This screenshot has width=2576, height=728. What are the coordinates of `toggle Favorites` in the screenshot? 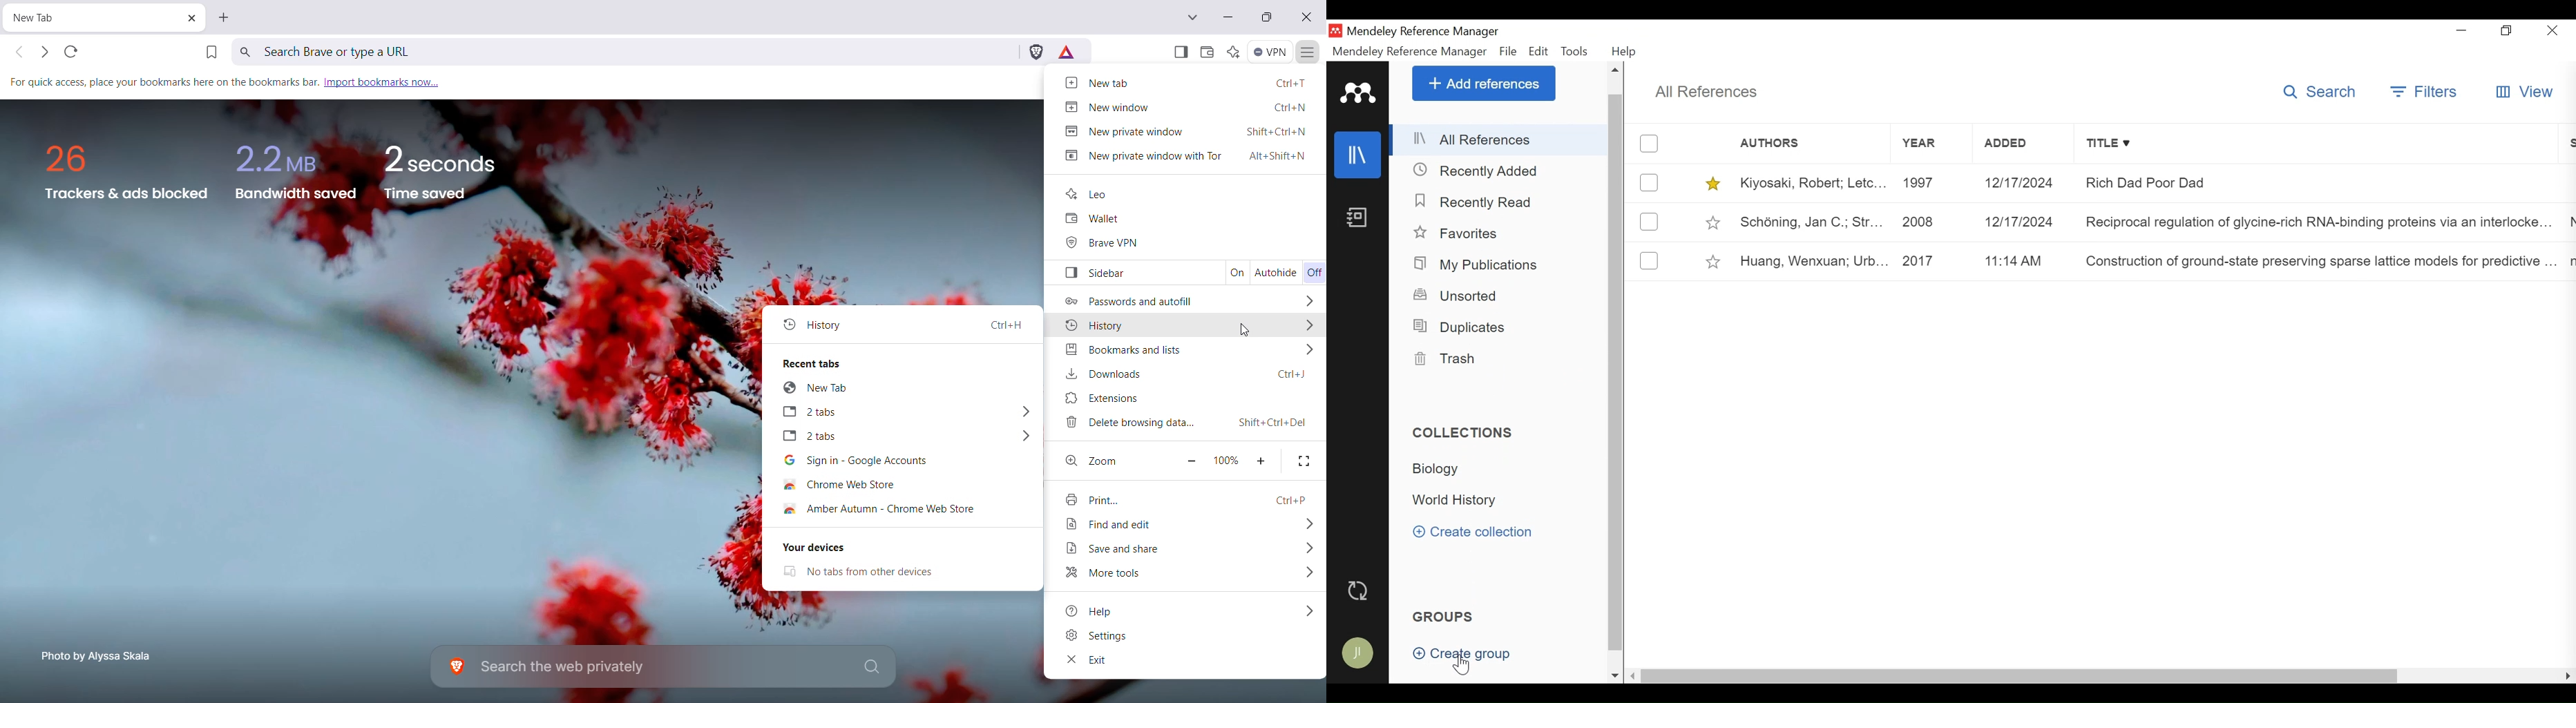 It's located at (1714, 184).